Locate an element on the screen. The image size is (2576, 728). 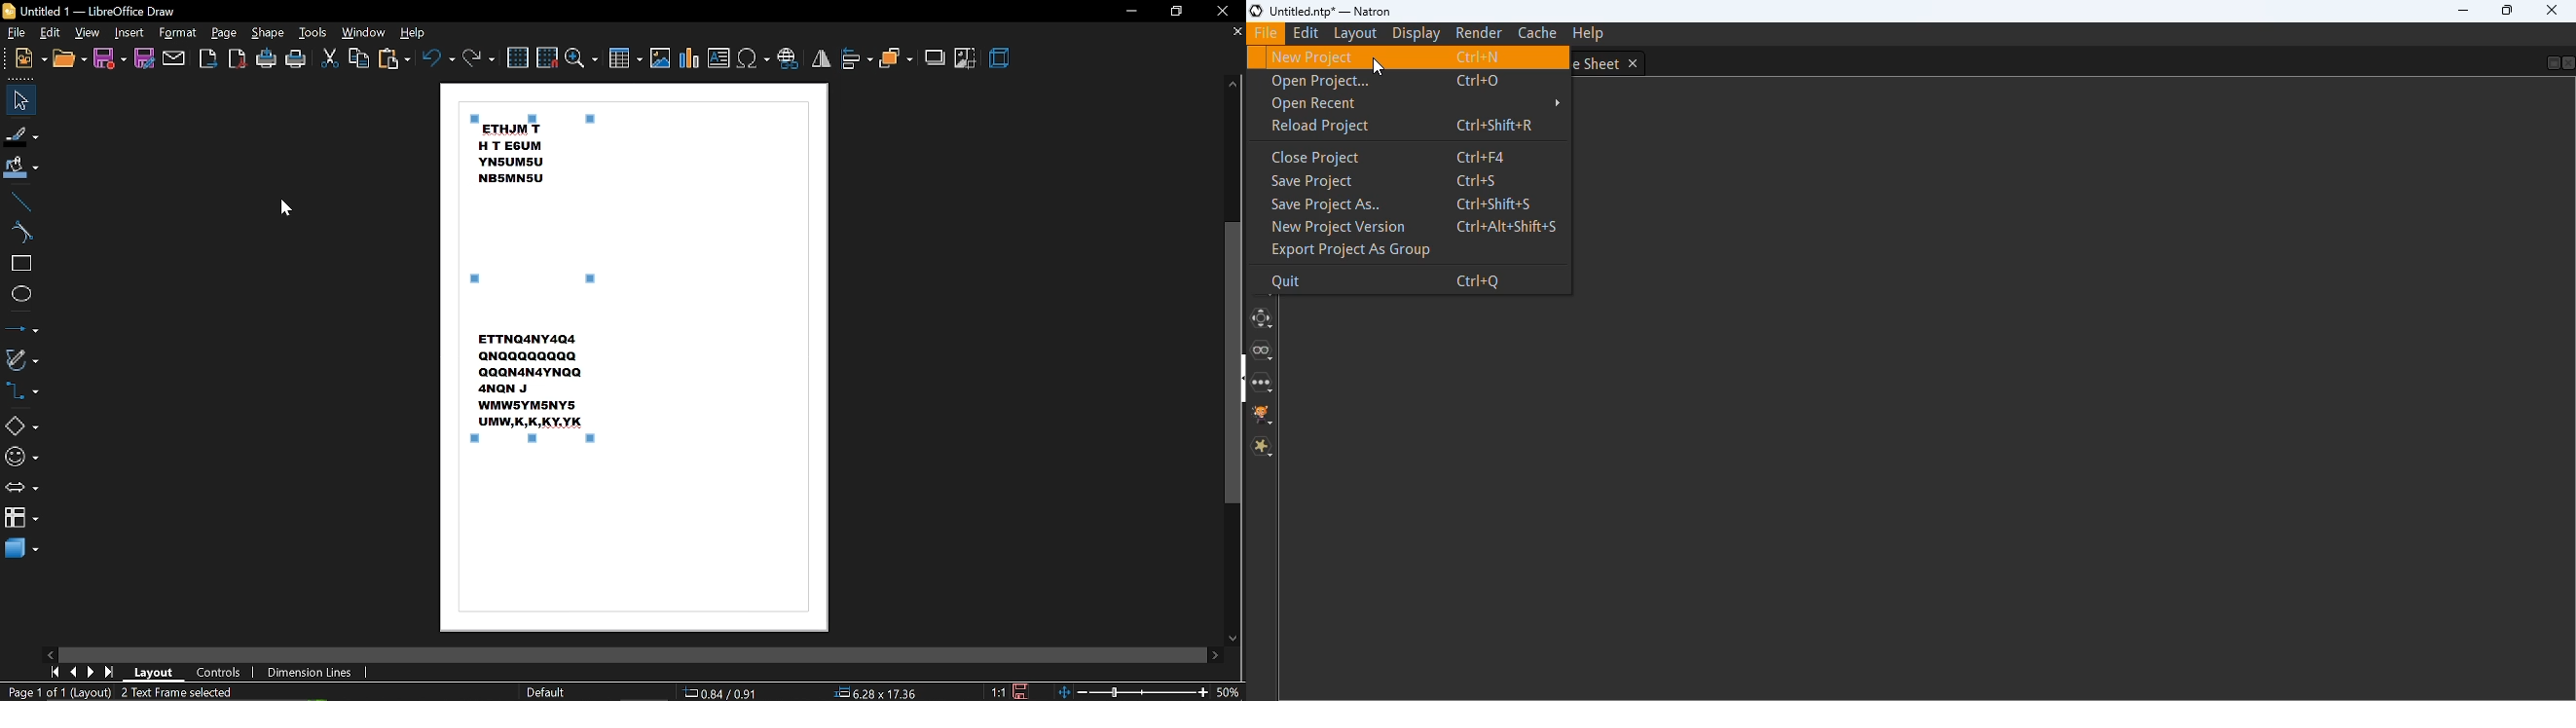
copy  is located at coordinates (359, 57).